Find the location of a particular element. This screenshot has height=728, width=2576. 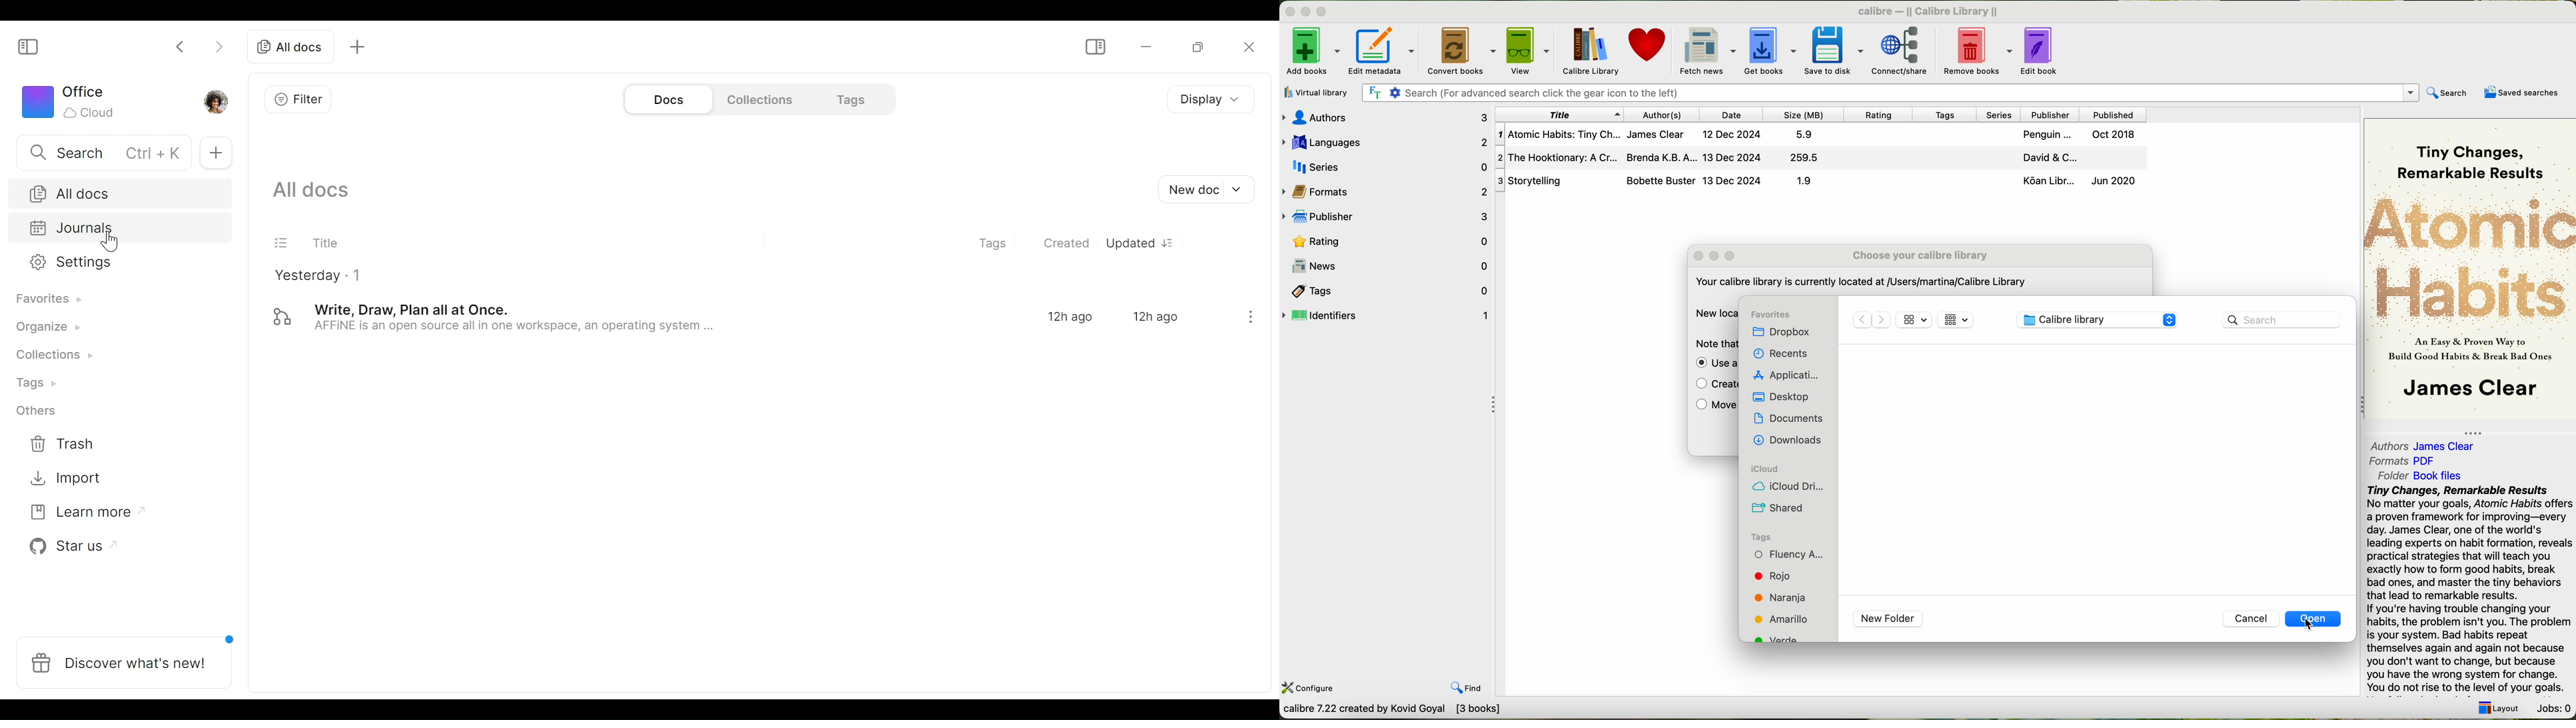

favorites is located at coordinates (1790, 313).